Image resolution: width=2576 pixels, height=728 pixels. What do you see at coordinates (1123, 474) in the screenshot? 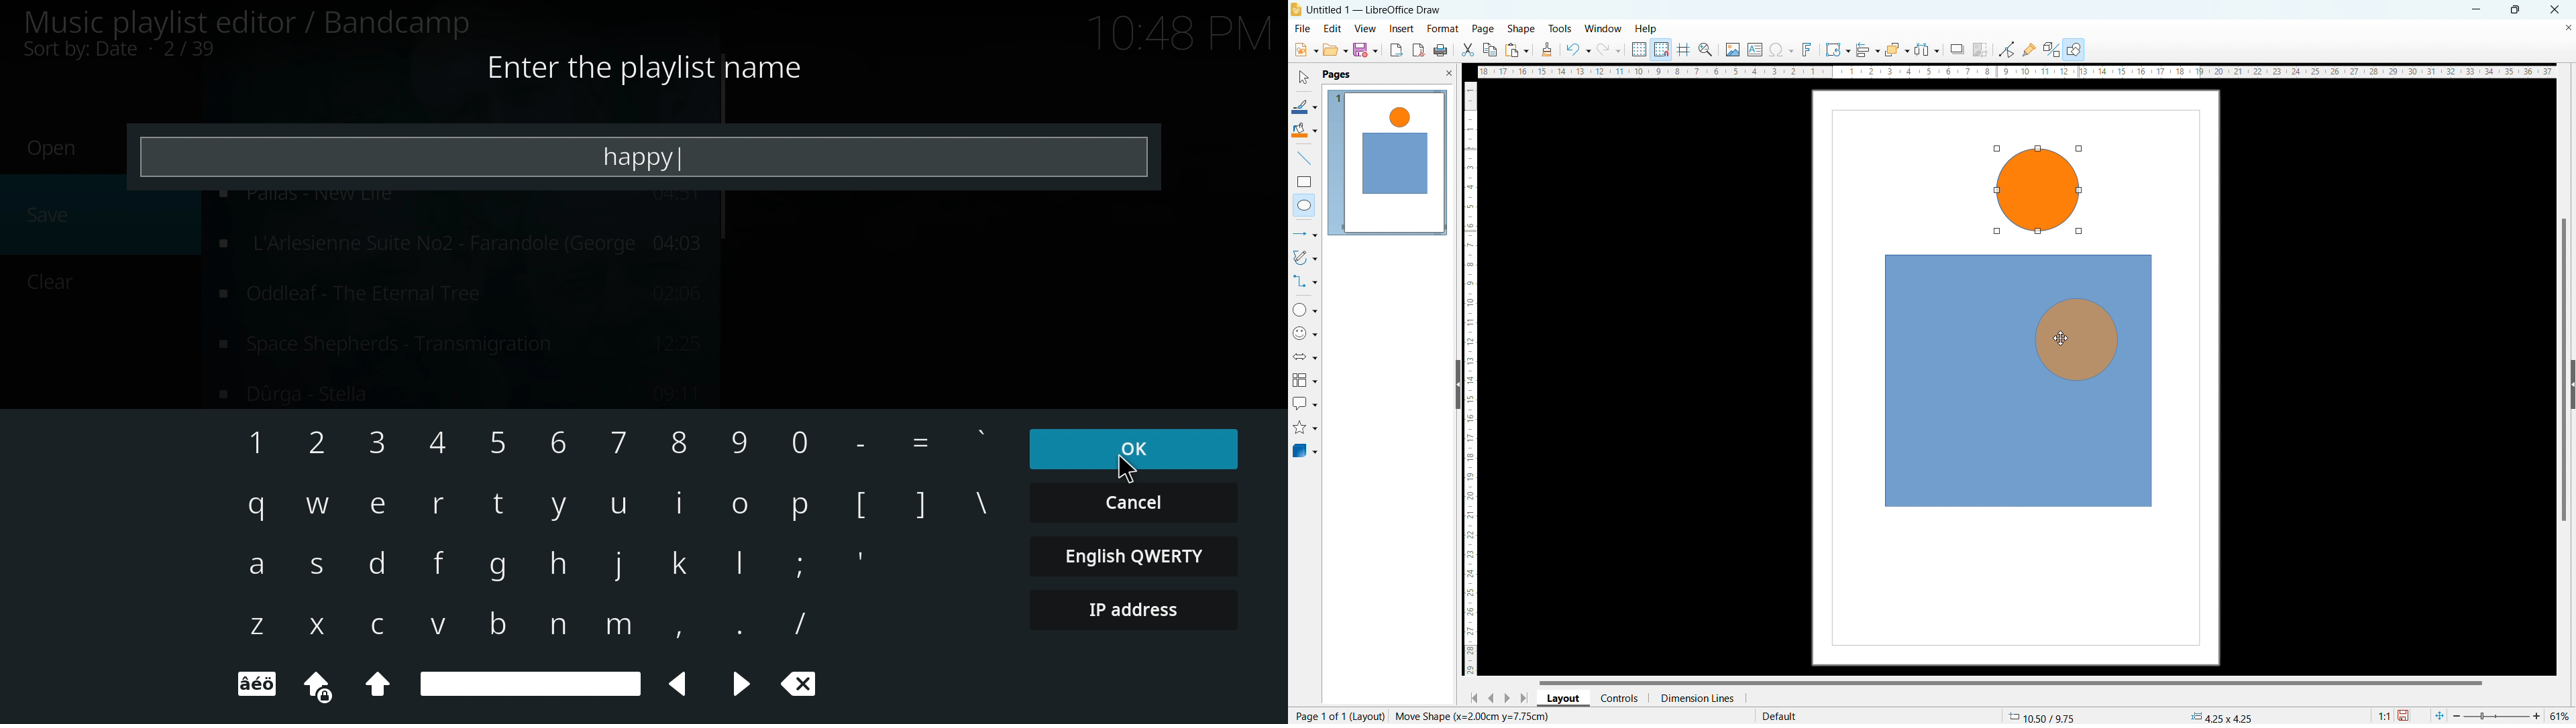
I see `cursor` at bounding box center [1123, 474].